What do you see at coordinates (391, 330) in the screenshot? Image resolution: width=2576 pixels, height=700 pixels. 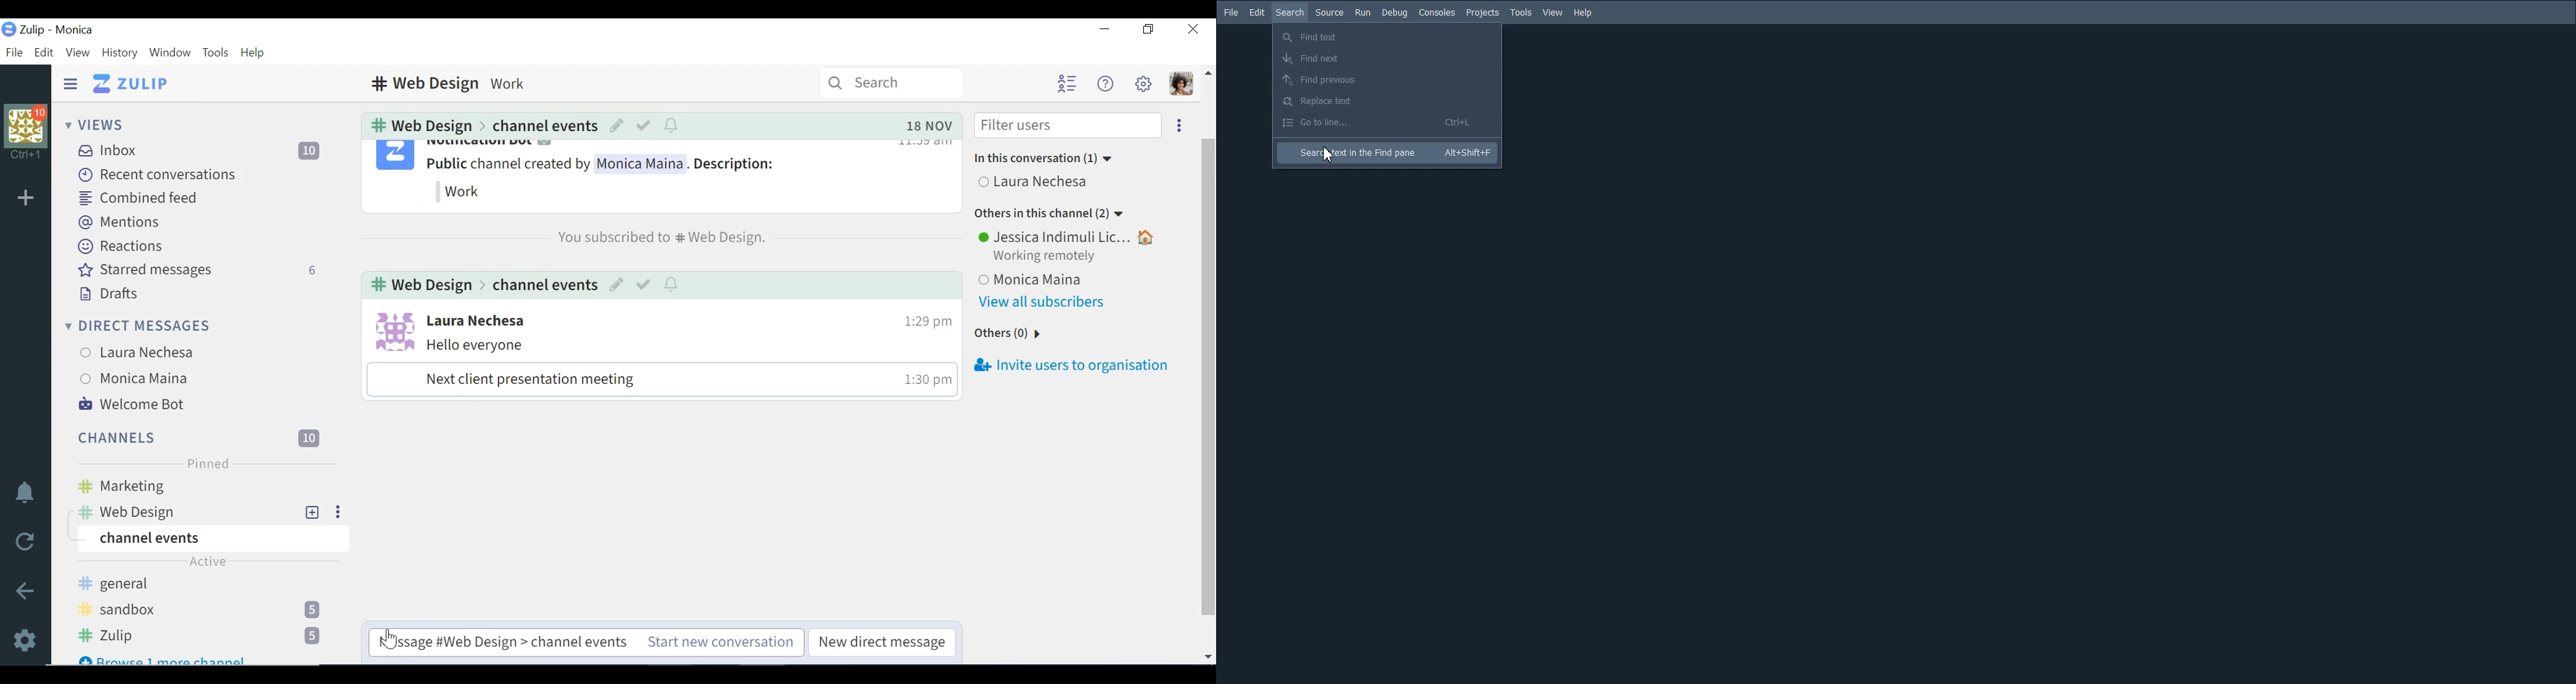 I see `User profile photo` at bounding box center [391, 330].